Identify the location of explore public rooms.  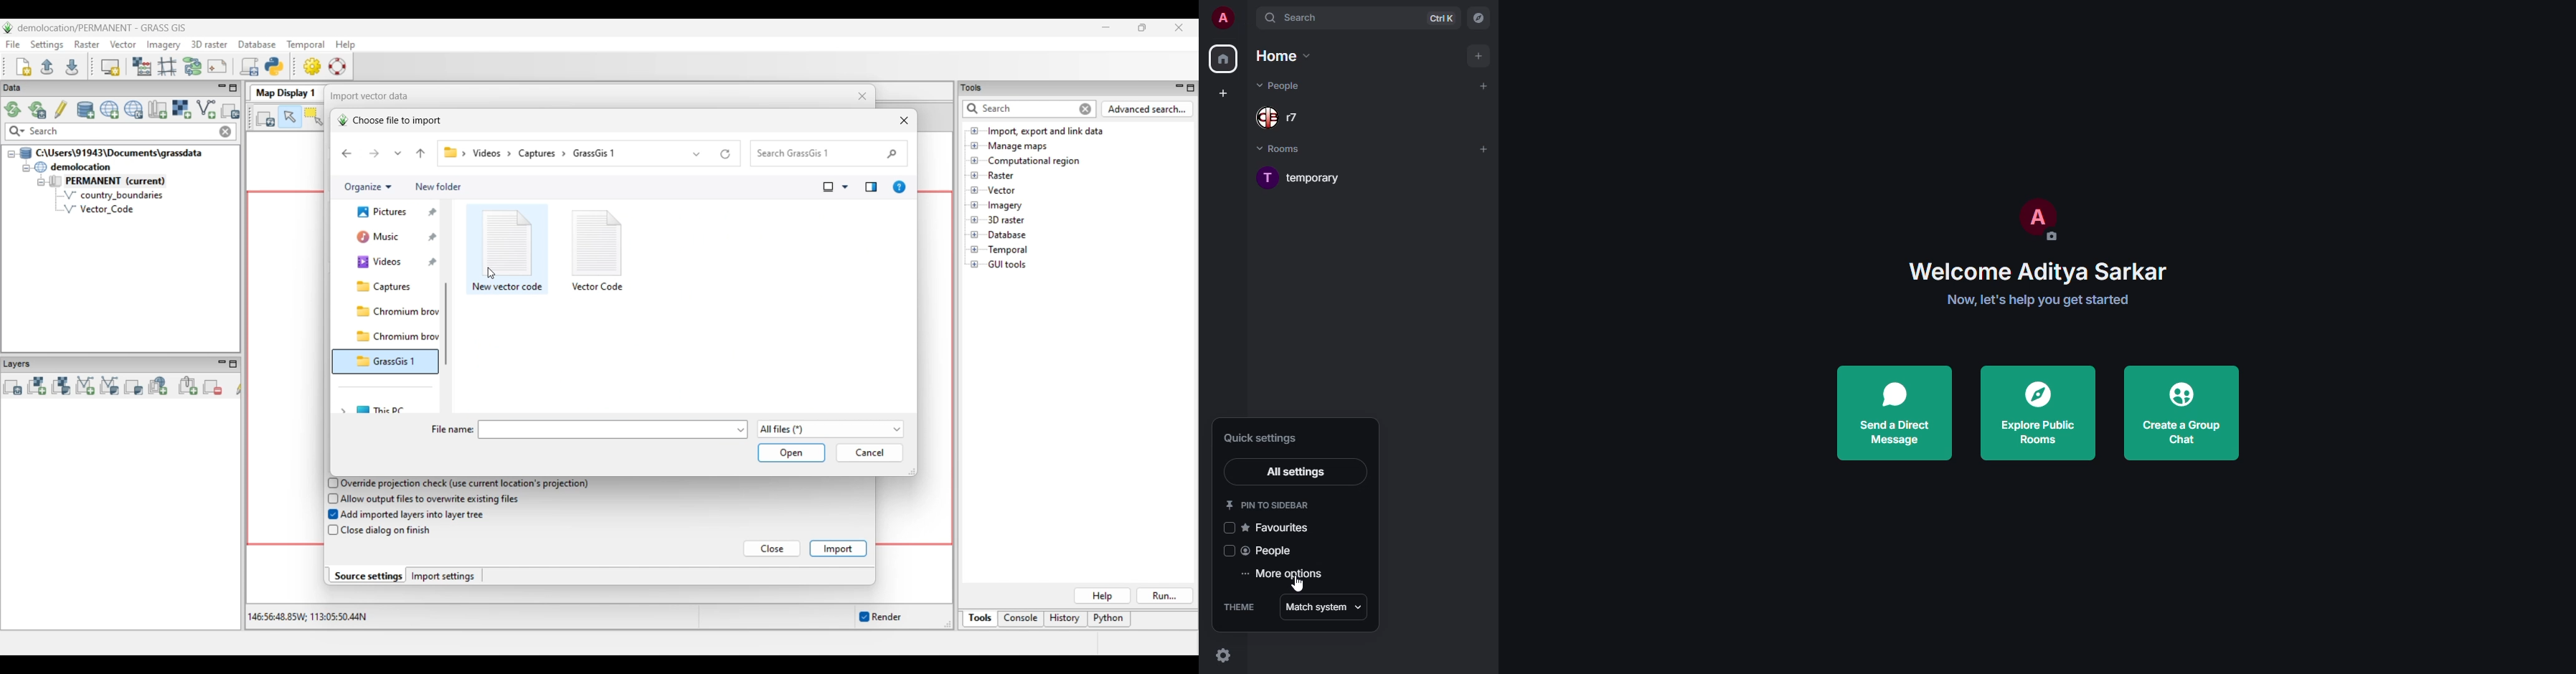
(2036, 411).